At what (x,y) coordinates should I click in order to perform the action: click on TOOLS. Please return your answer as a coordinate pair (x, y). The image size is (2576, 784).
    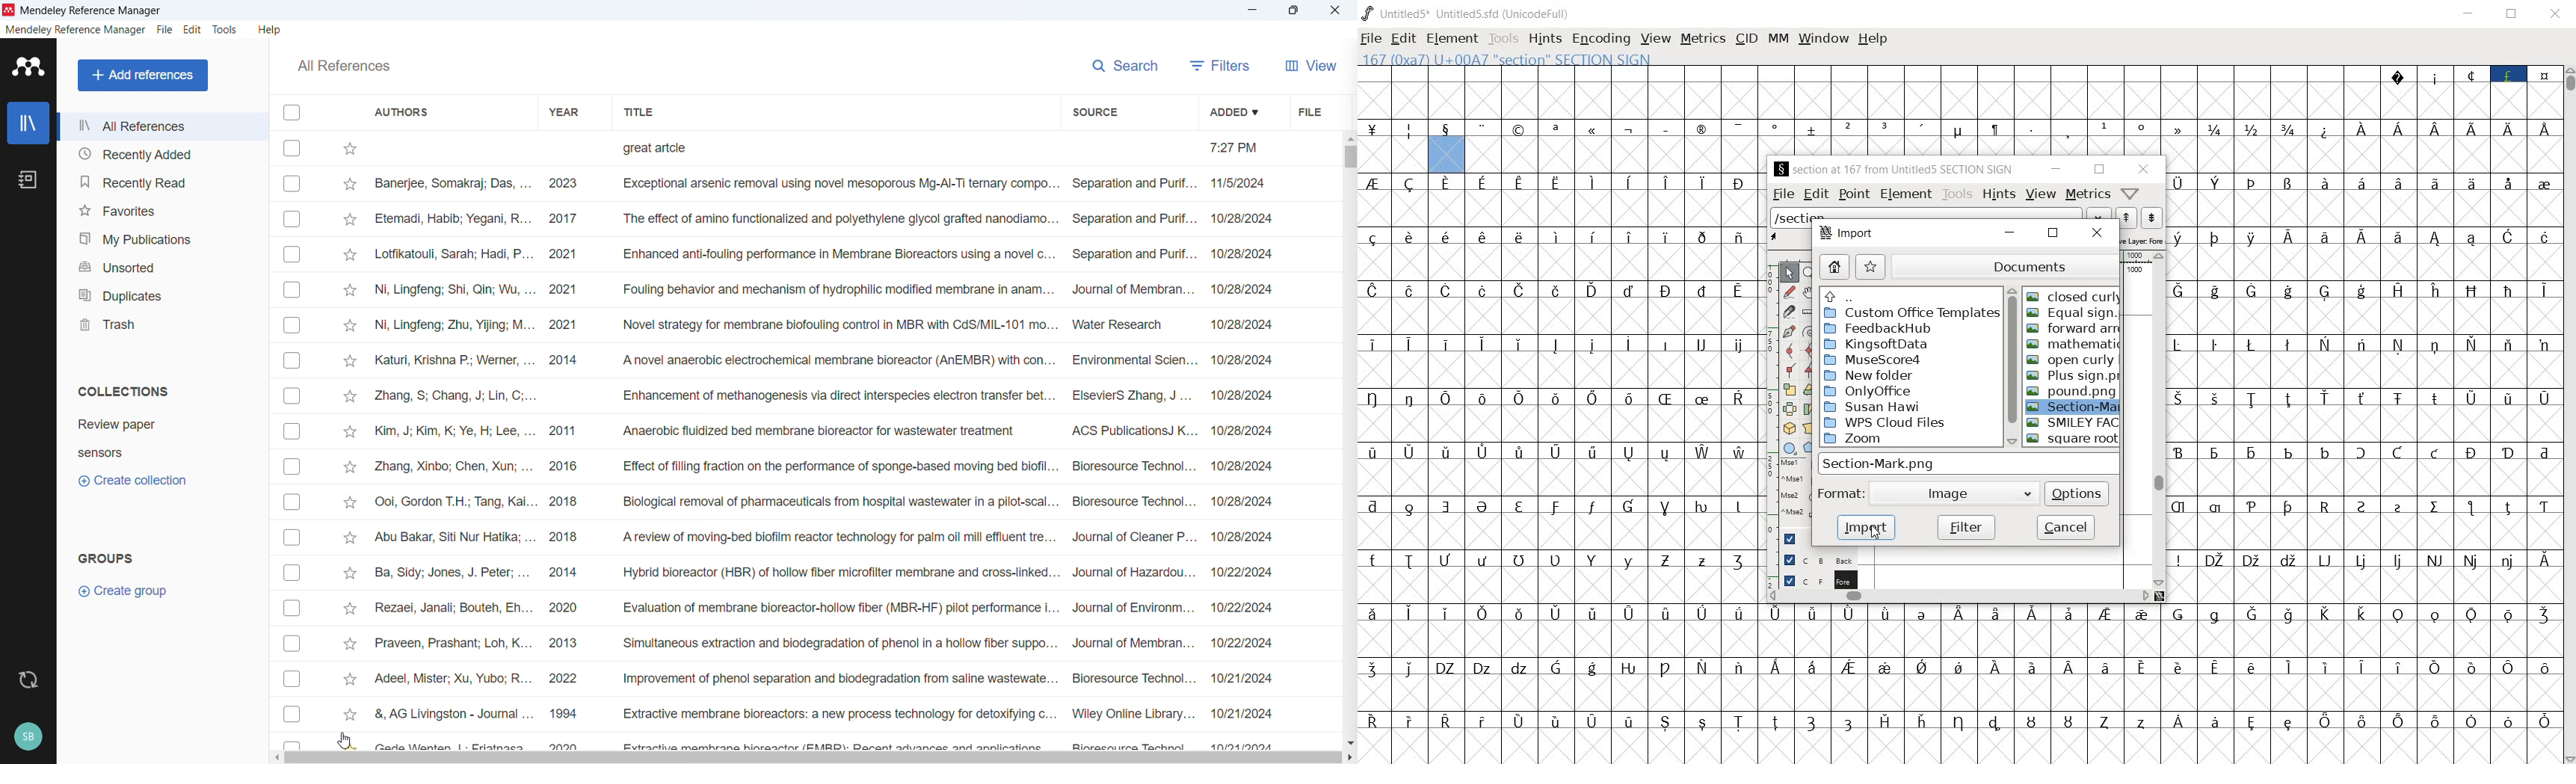
    Looking at the image, I should click on (1503, 39).